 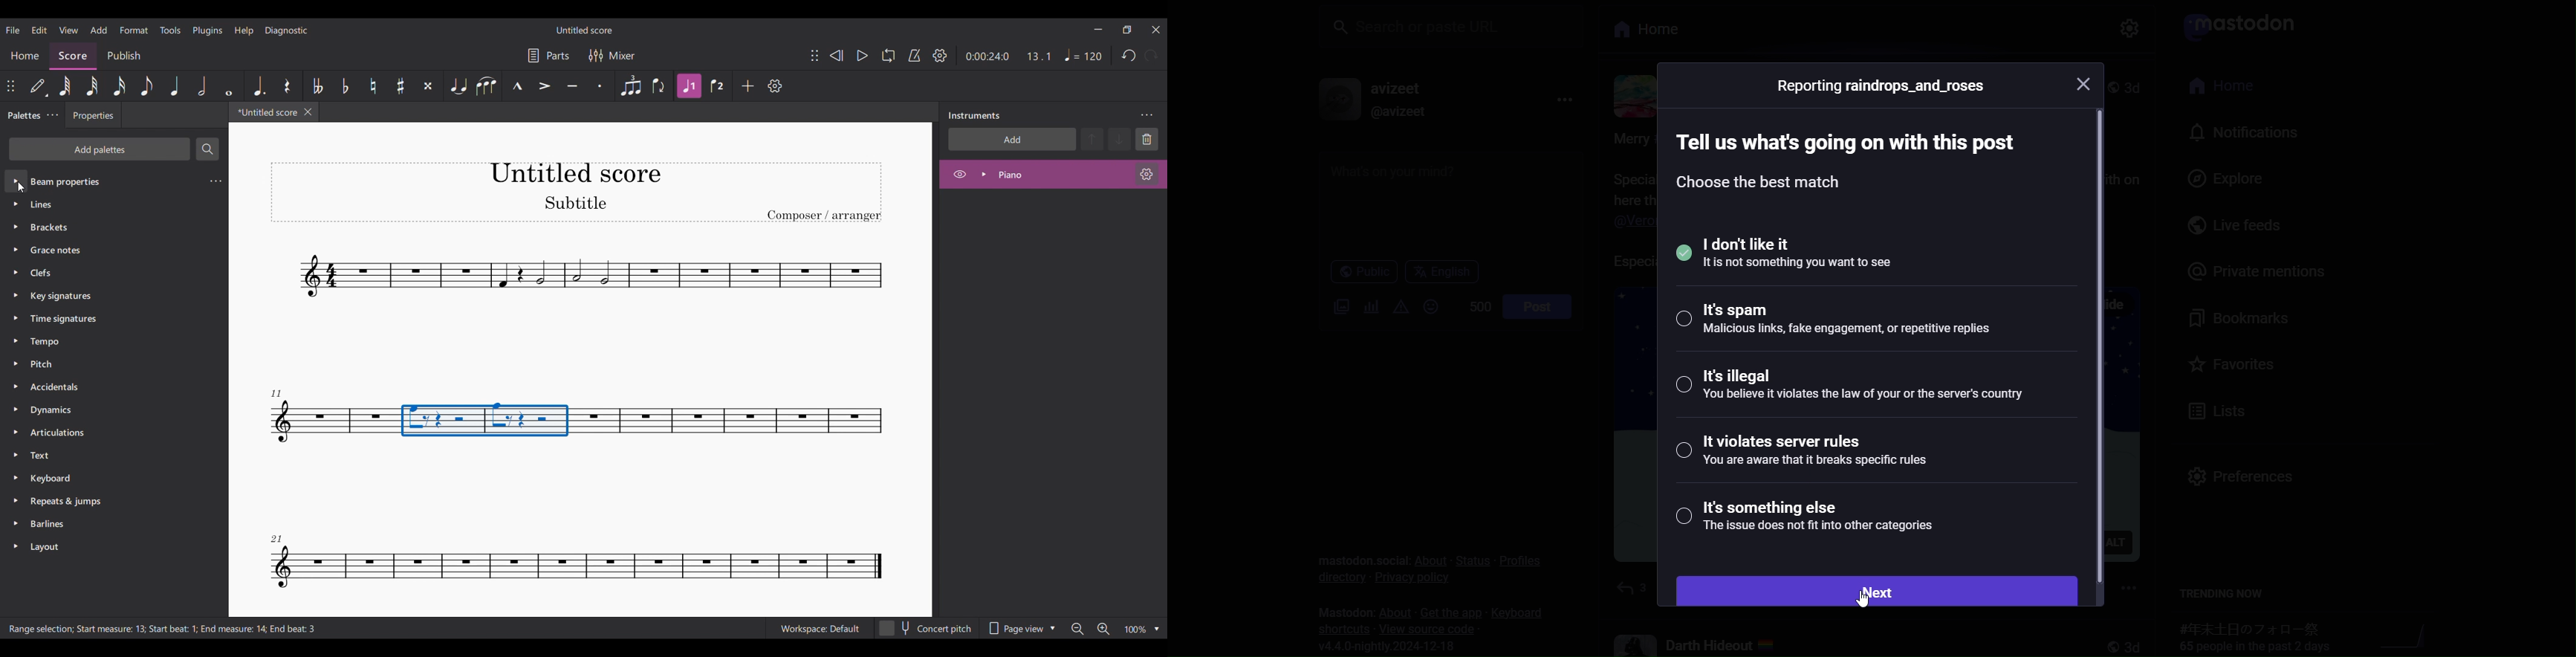 I want to click on Lines, so click(x=108, y=204).